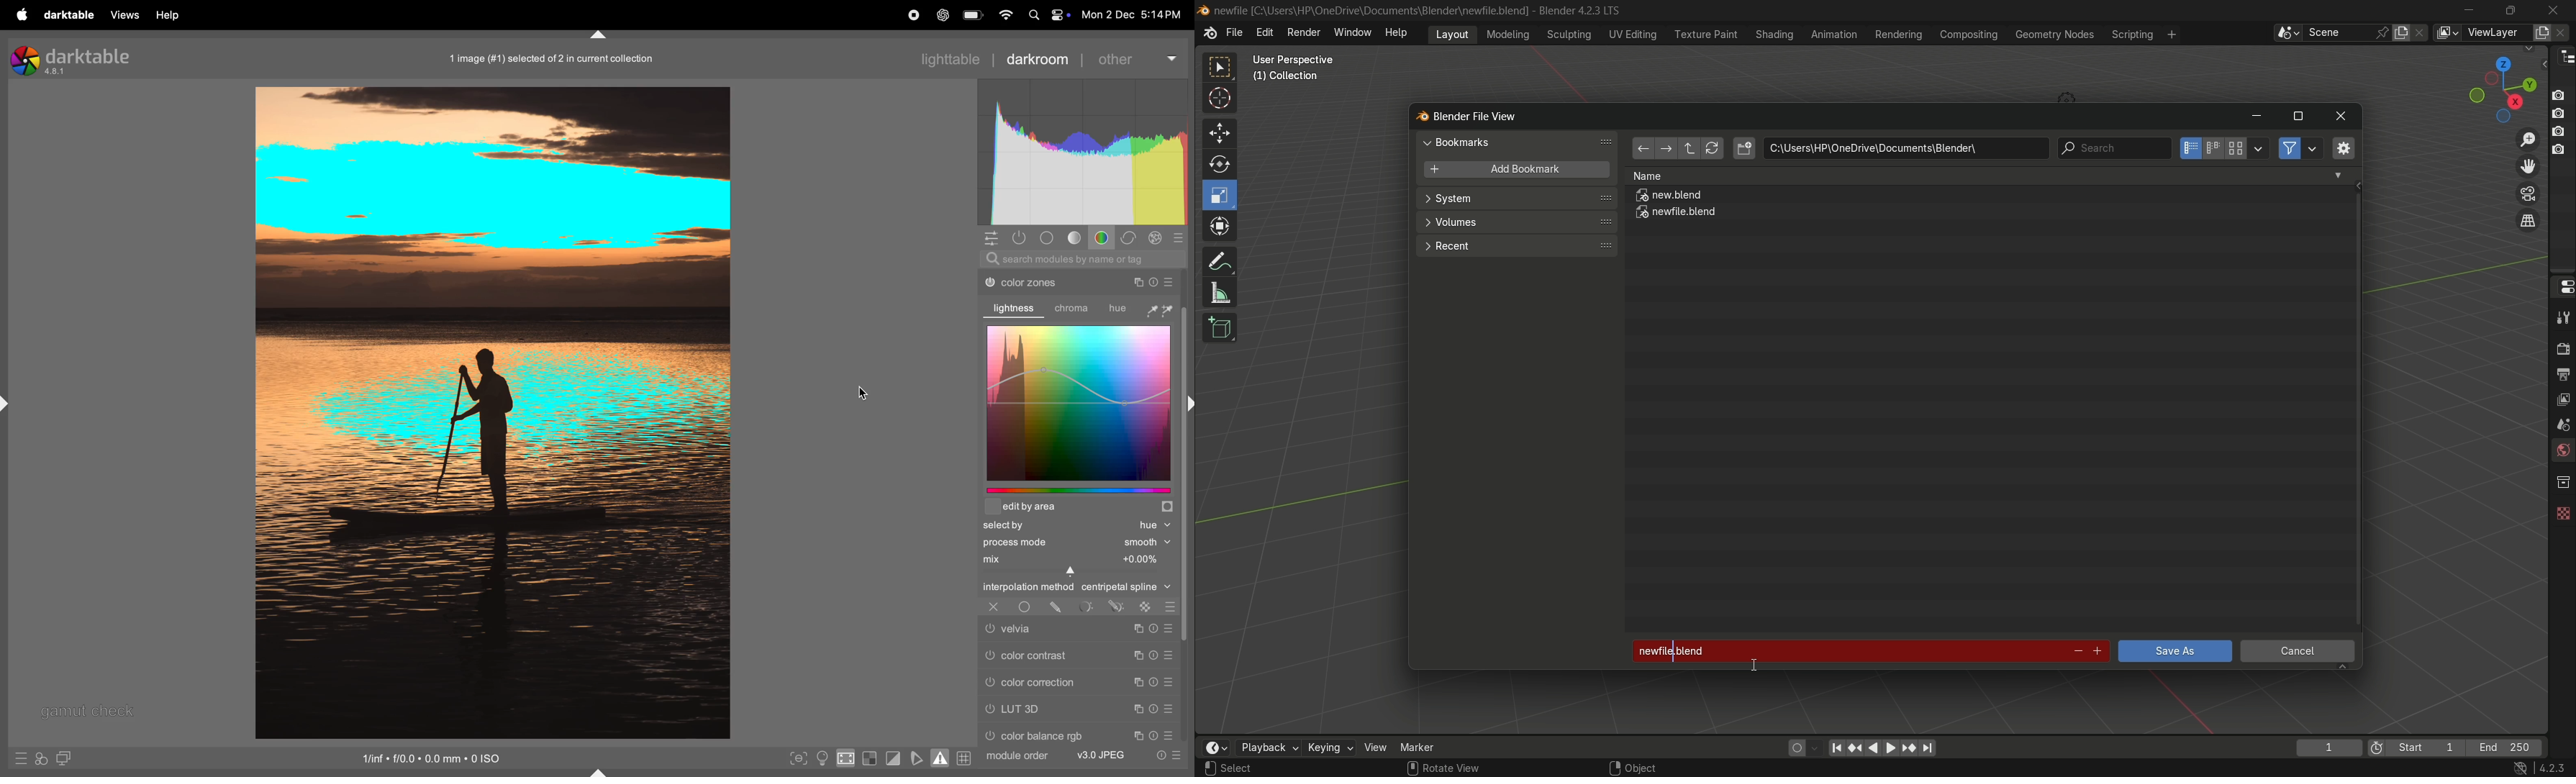 Image resolution: width=2576 pixels, height=784 pixels. What do you see at coordinates (126, 15) in the screenshot?
I see `views` at bounding box center [126, 15].